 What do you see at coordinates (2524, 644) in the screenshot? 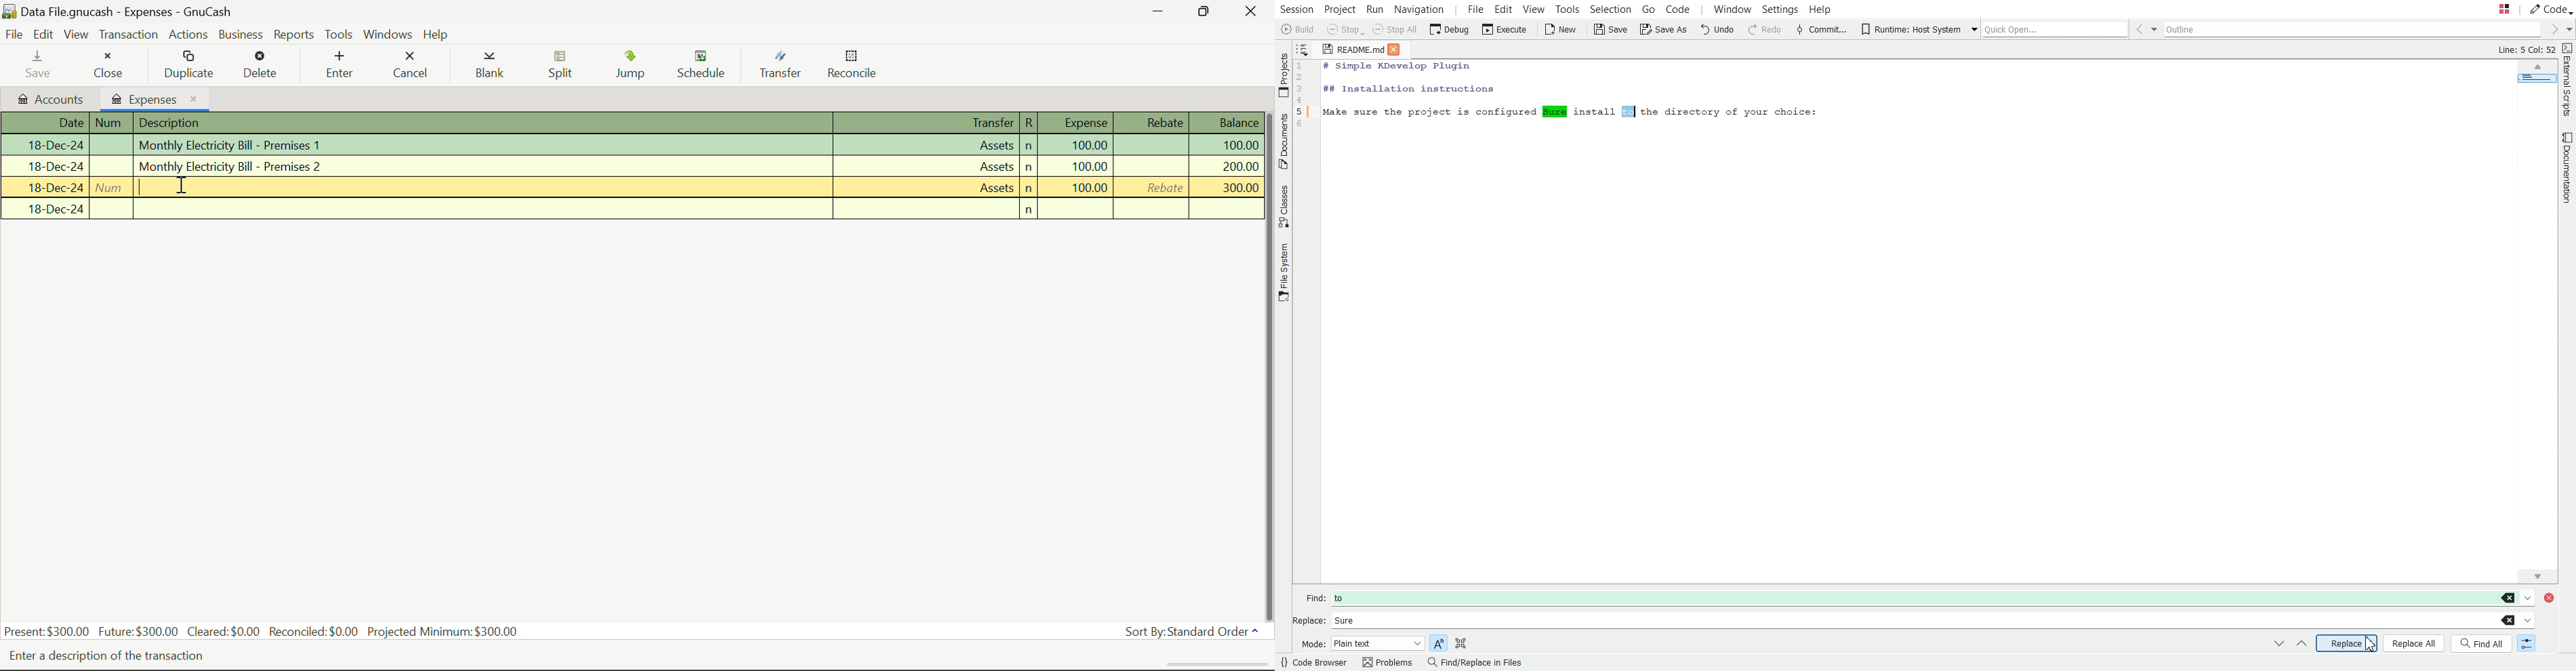
I see `Switch to Incremental` at bounding box center [2524, 644].